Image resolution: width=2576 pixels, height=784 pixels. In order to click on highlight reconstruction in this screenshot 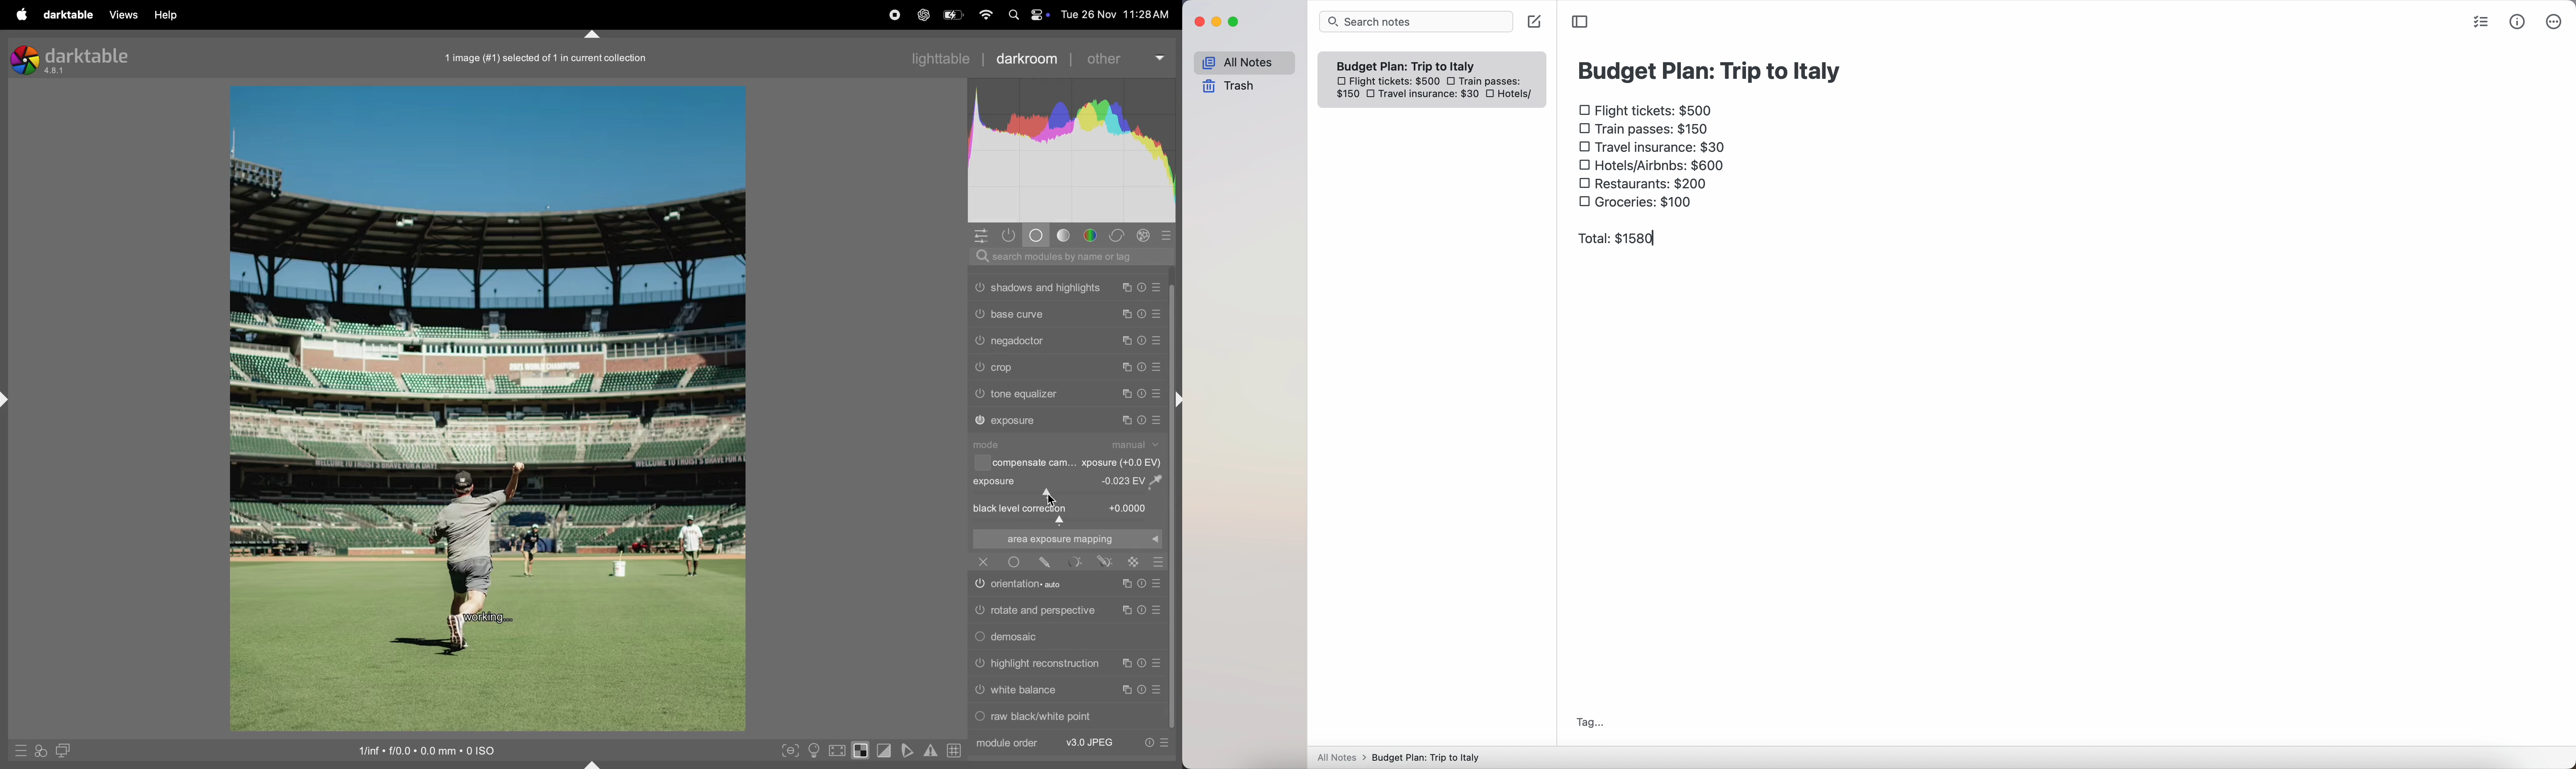, I will do `click(1047, 664)`.